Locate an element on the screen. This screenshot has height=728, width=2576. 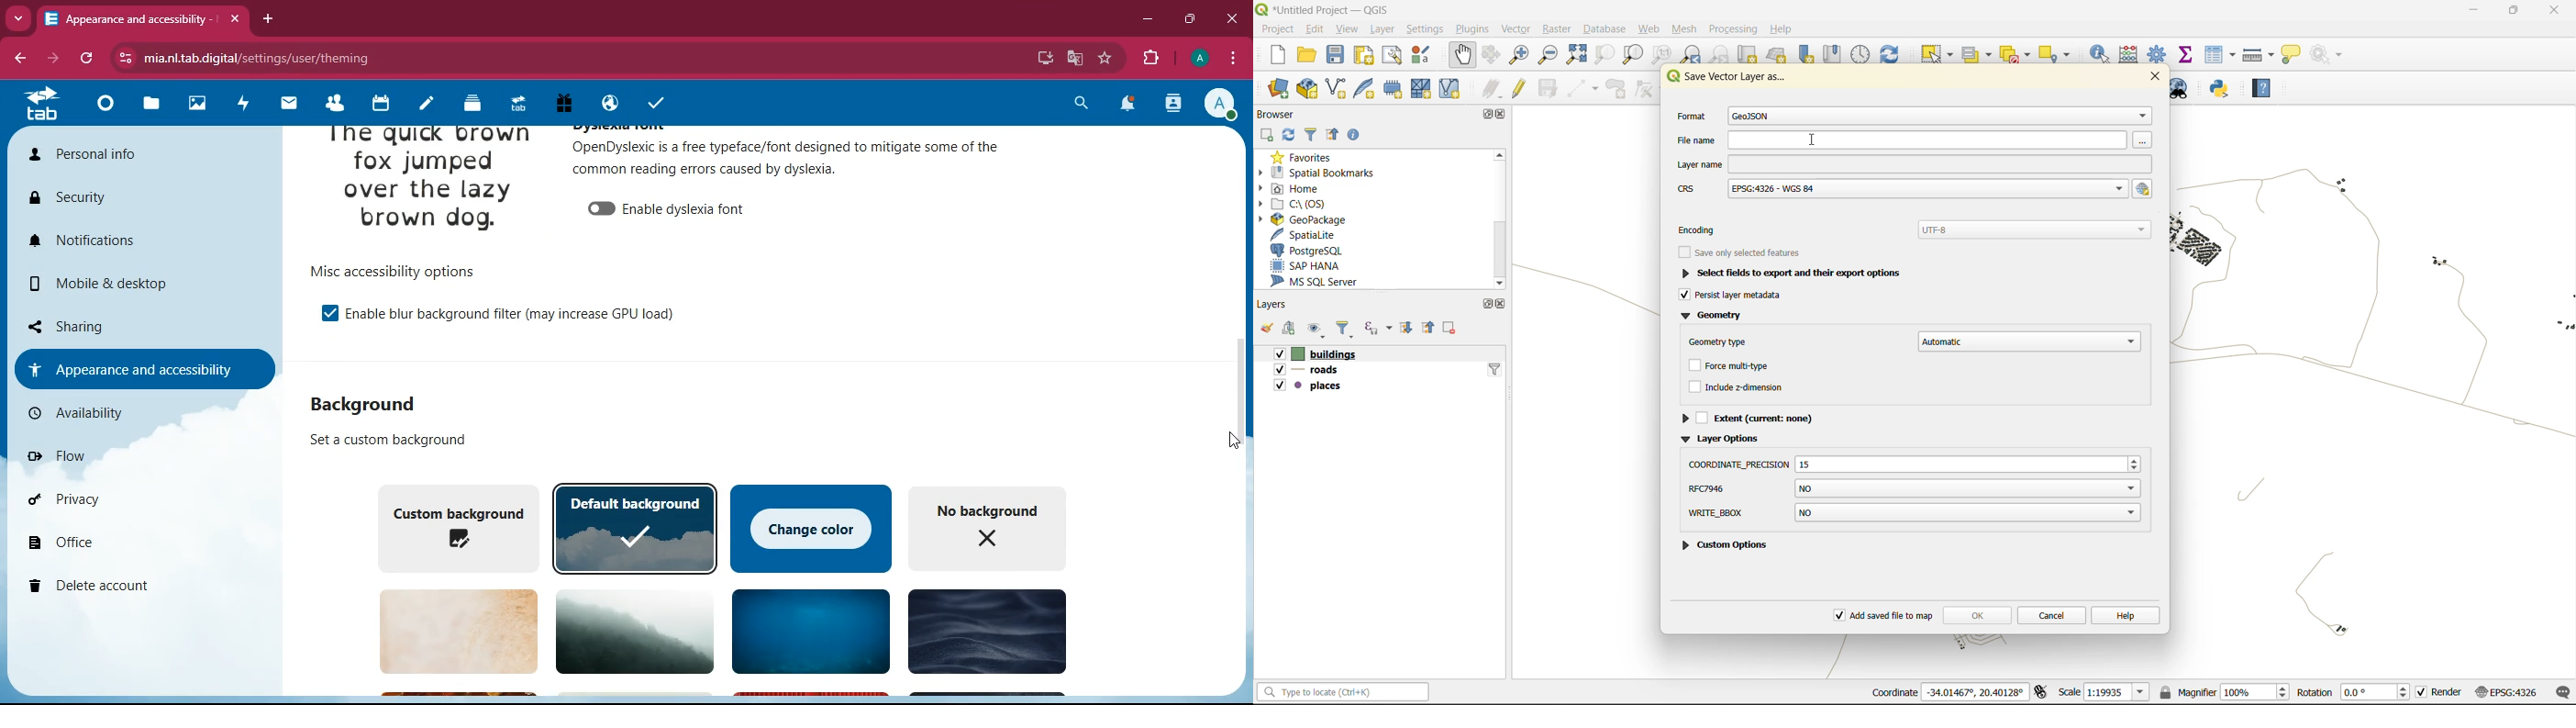
No is located at coordinates (1968, 513).